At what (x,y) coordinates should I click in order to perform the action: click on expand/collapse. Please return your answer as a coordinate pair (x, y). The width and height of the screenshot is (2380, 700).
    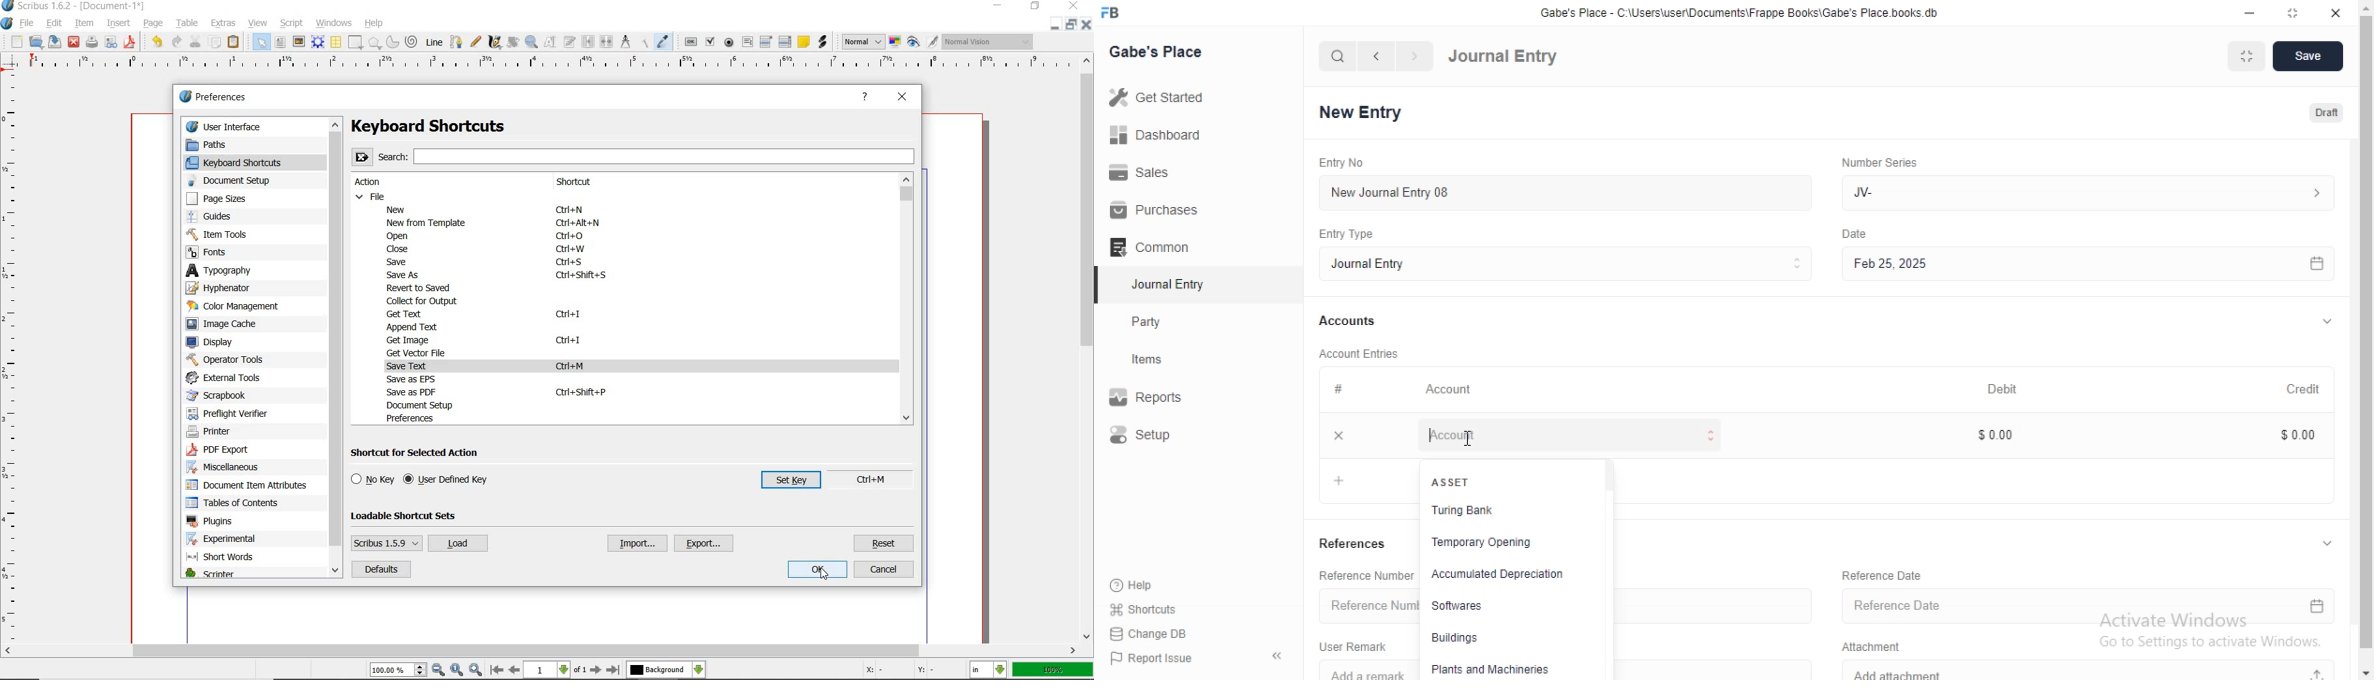
    Looking at the image, I should click on (2329, 543).